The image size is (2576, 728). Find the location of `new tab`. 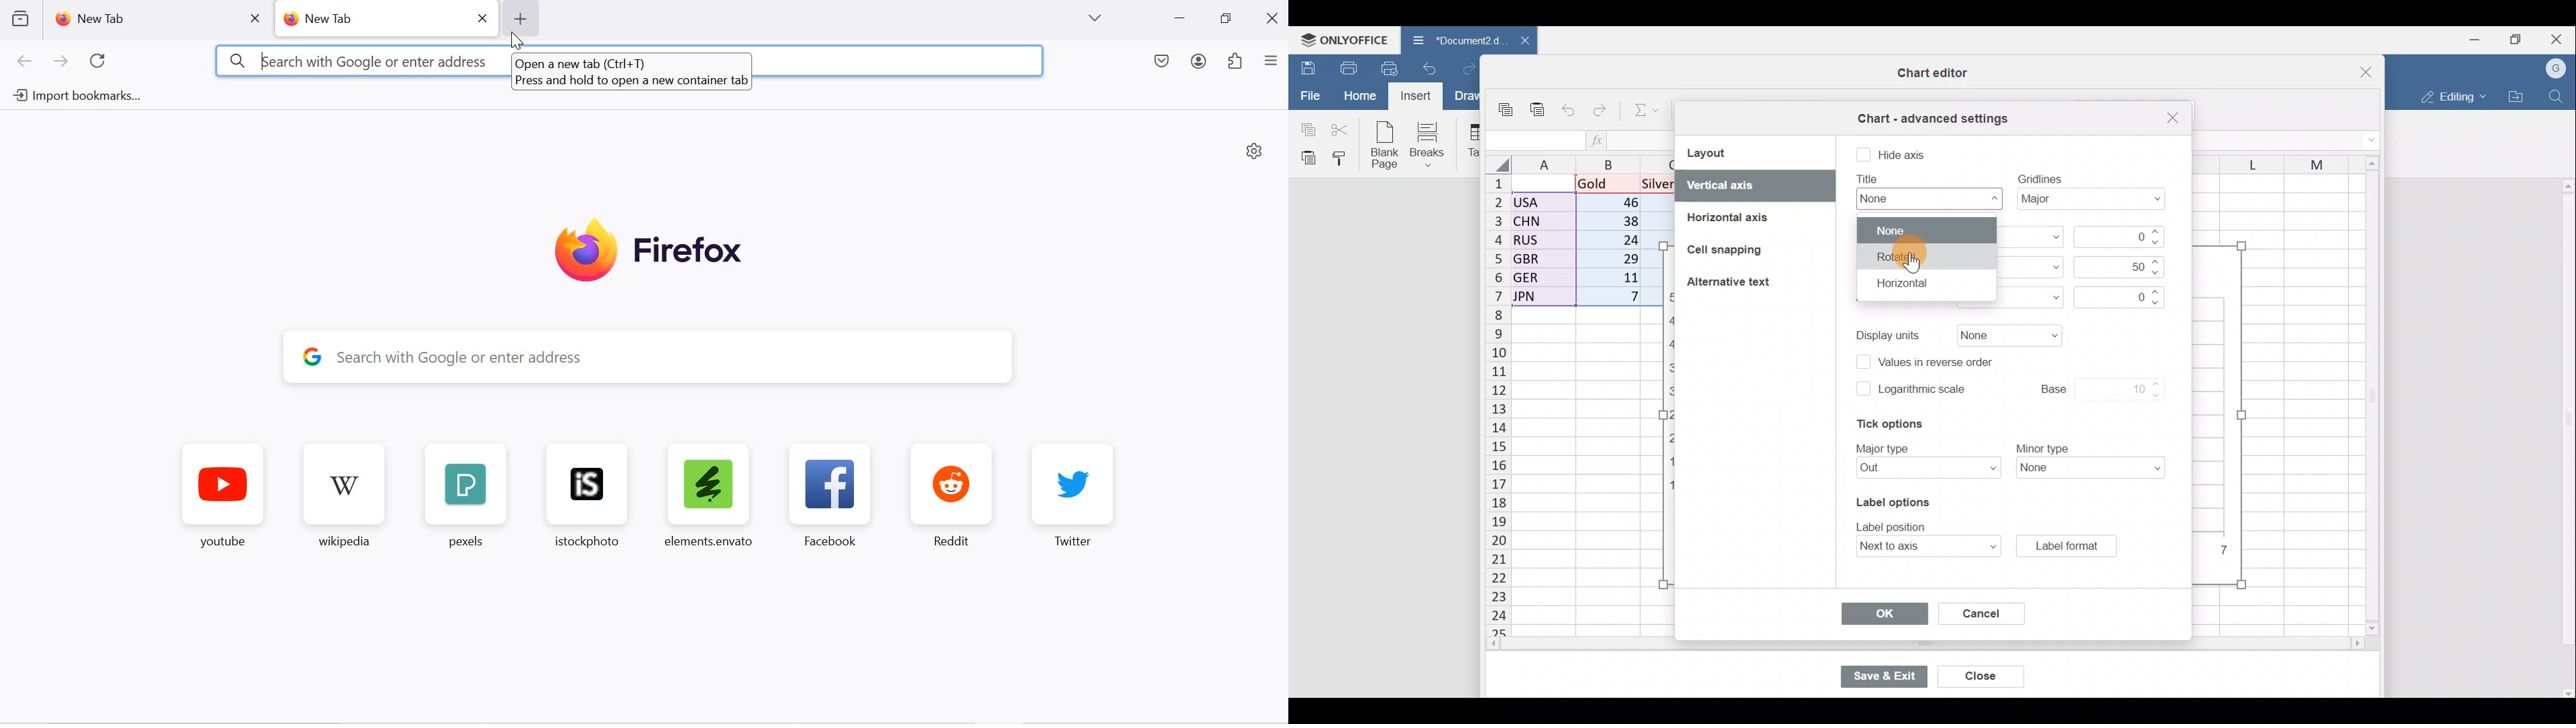

new tab is located at coordinates (366, 20).